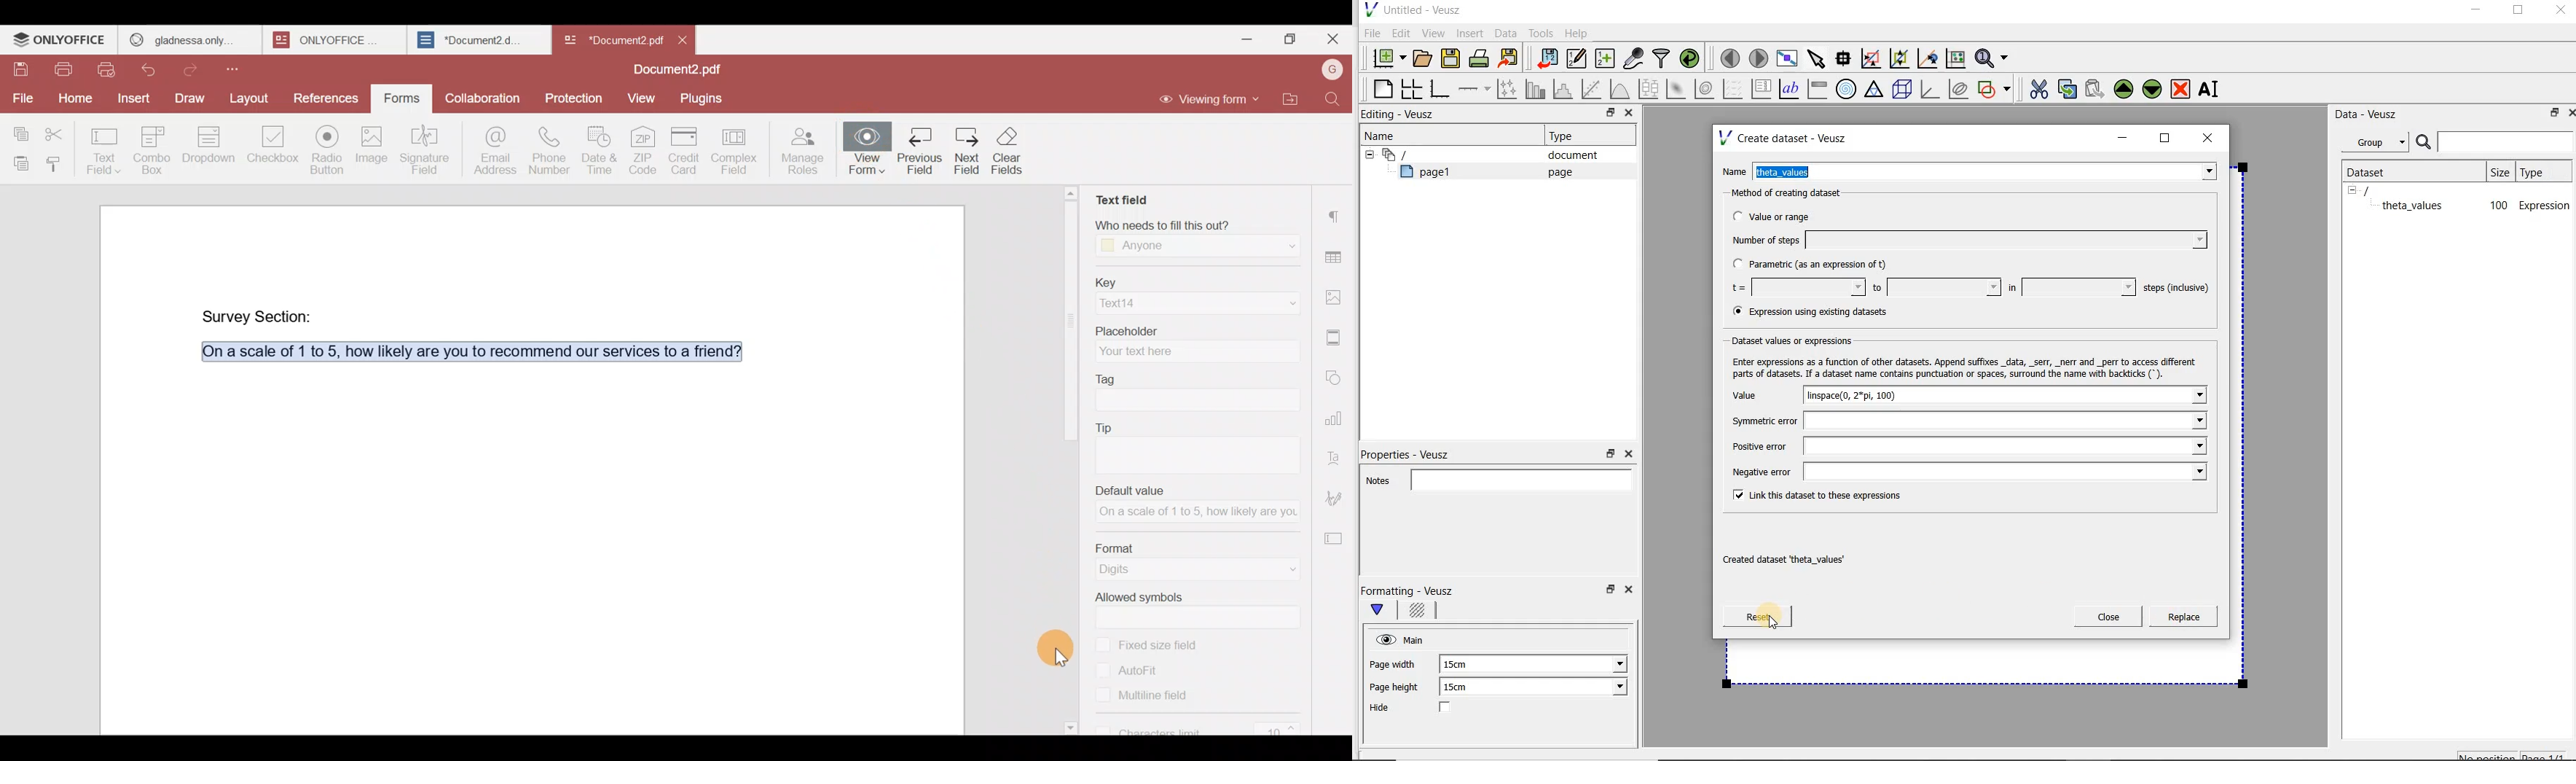 The image size is (2576, 784). I want to click on PreviousField, so click(918, 152).